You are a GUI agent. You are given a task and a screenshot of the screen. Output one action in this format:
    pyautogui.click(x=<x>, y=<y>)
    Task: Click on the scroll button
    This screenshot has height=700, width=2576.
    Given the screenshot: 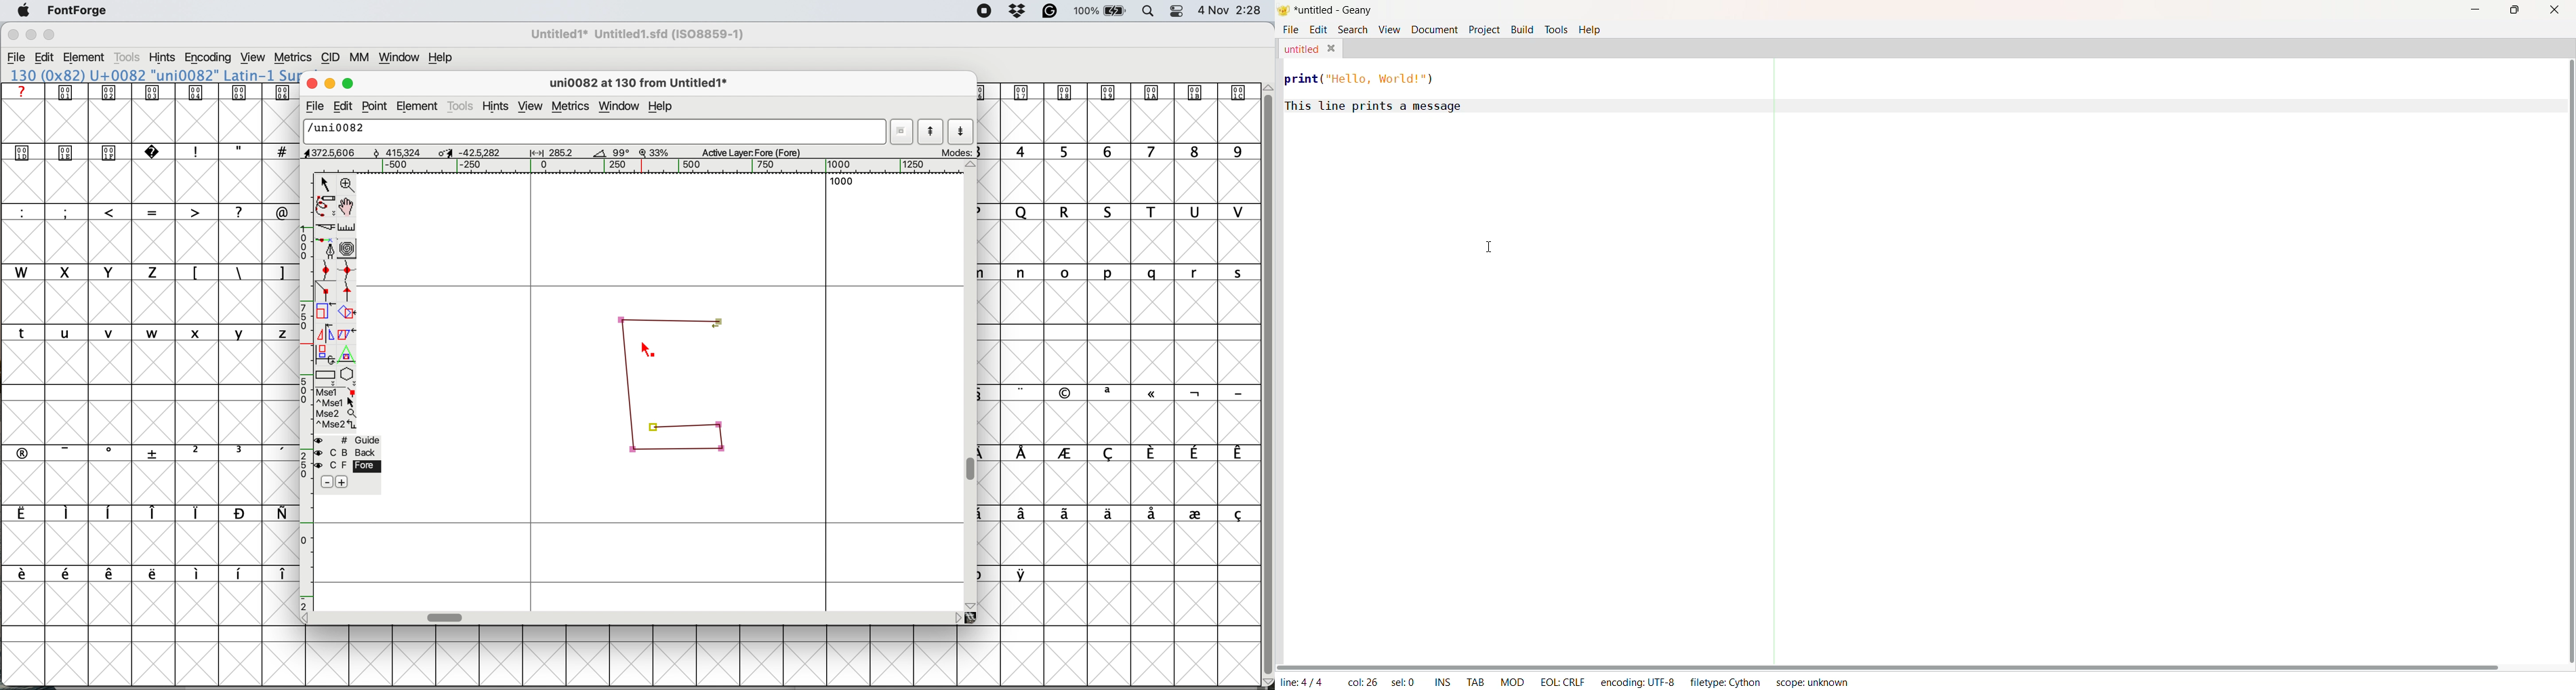 What is the action you would take?
    pyautogui.click(x=972, y=165)
    